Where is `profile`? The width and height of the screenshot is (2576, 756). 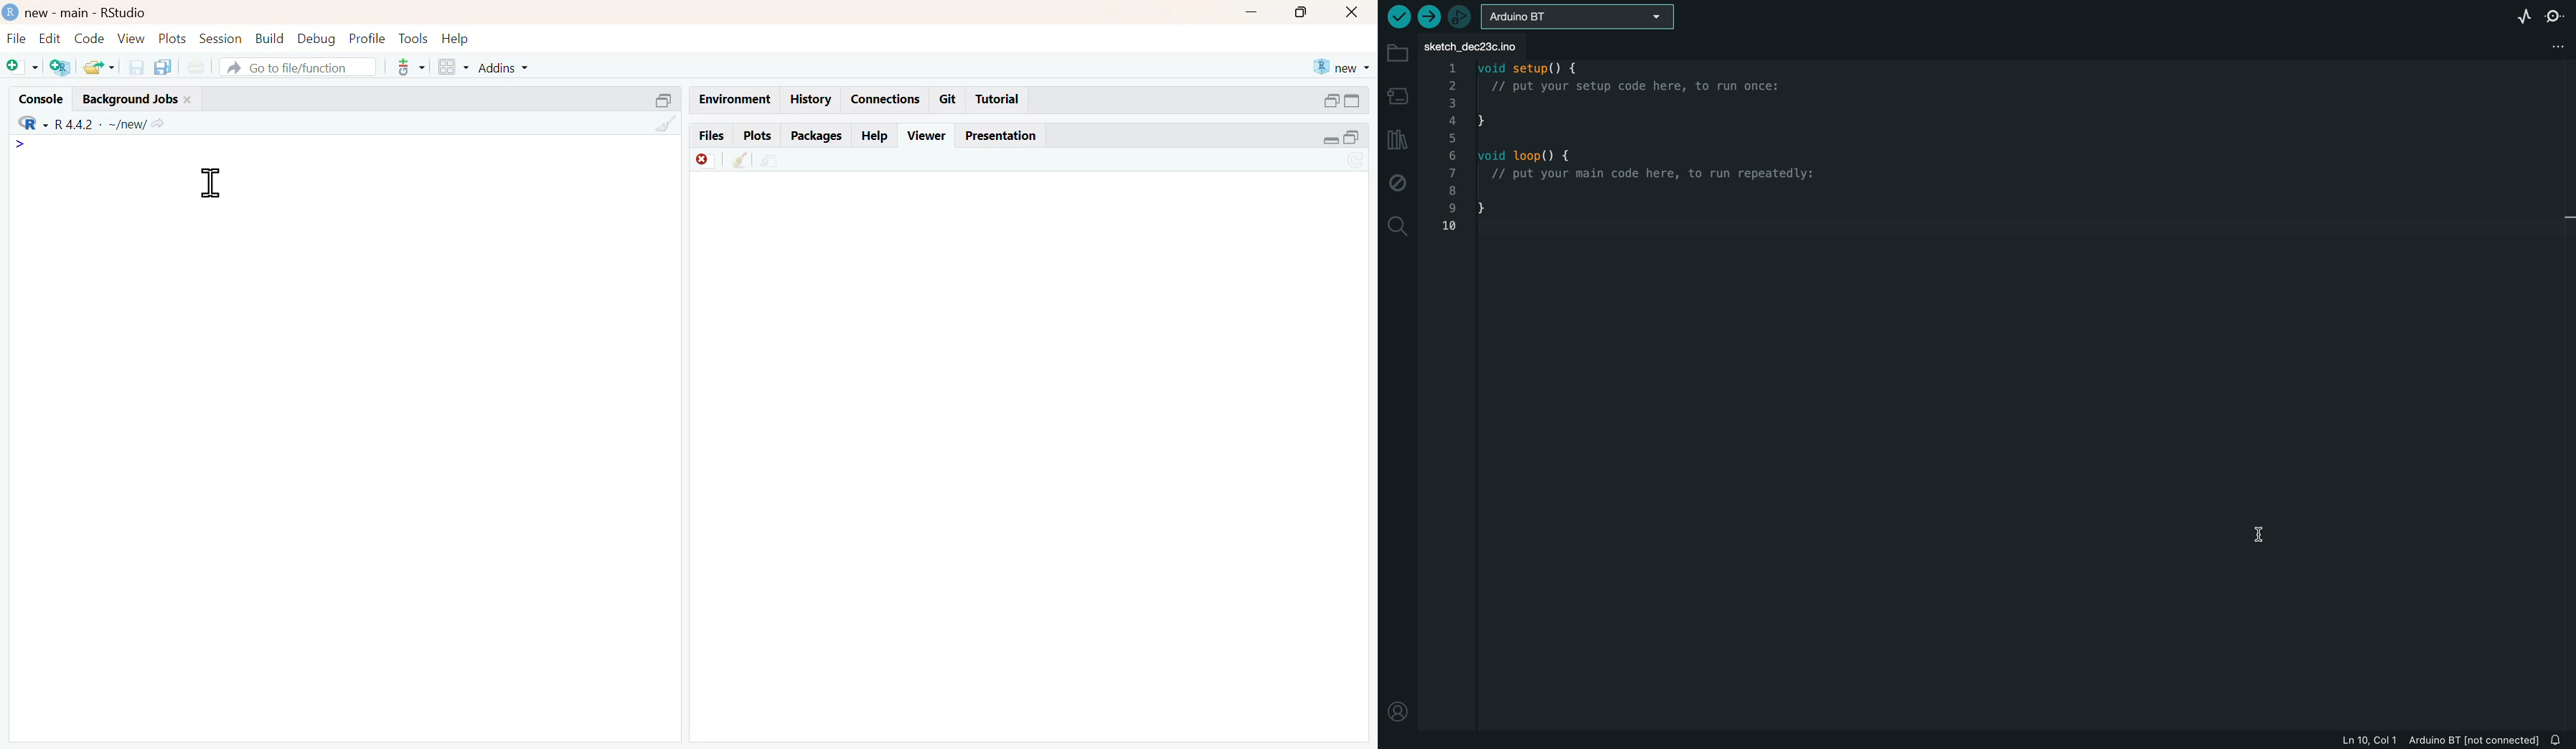
profile is located at coordinates (369, 39).